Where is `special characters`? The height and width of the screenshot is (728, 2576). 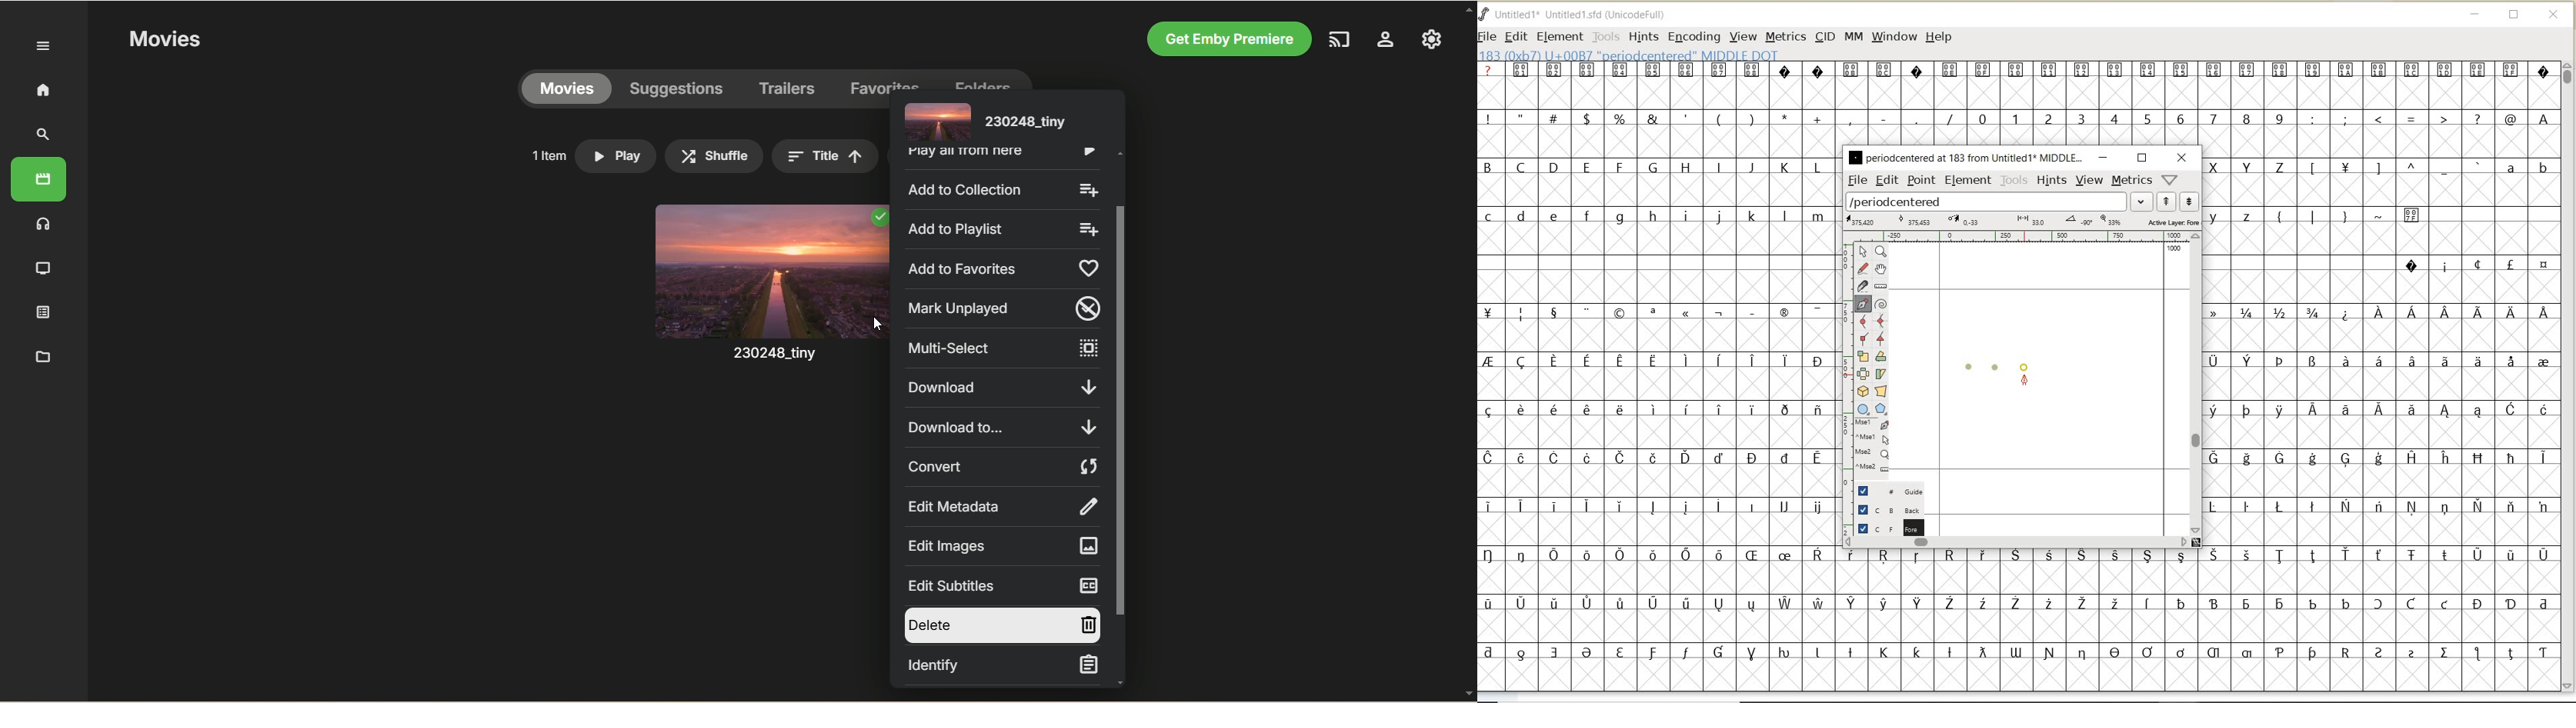
special characters is located at coordinates (2365, 221).